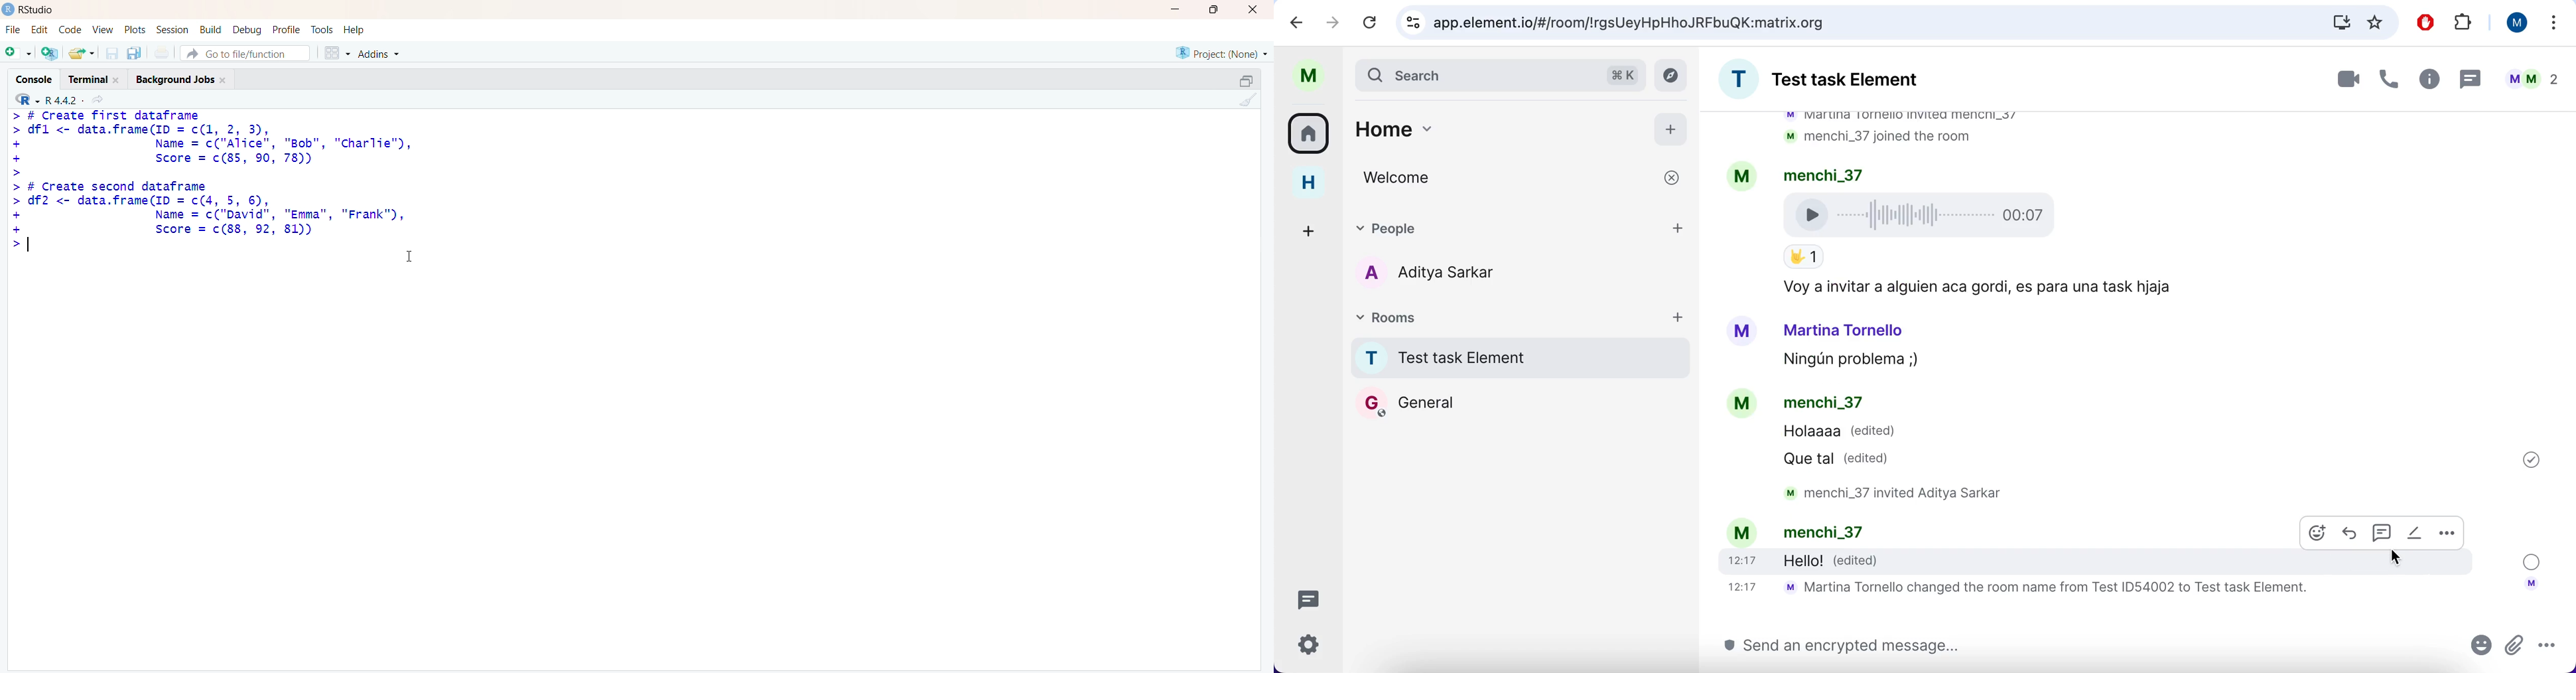 The height and width of the screenshot is (700, 2576). What do you see at coordinates (287, 30) in the screenshot?
I see `Profile` at bounding box center [287, 30].